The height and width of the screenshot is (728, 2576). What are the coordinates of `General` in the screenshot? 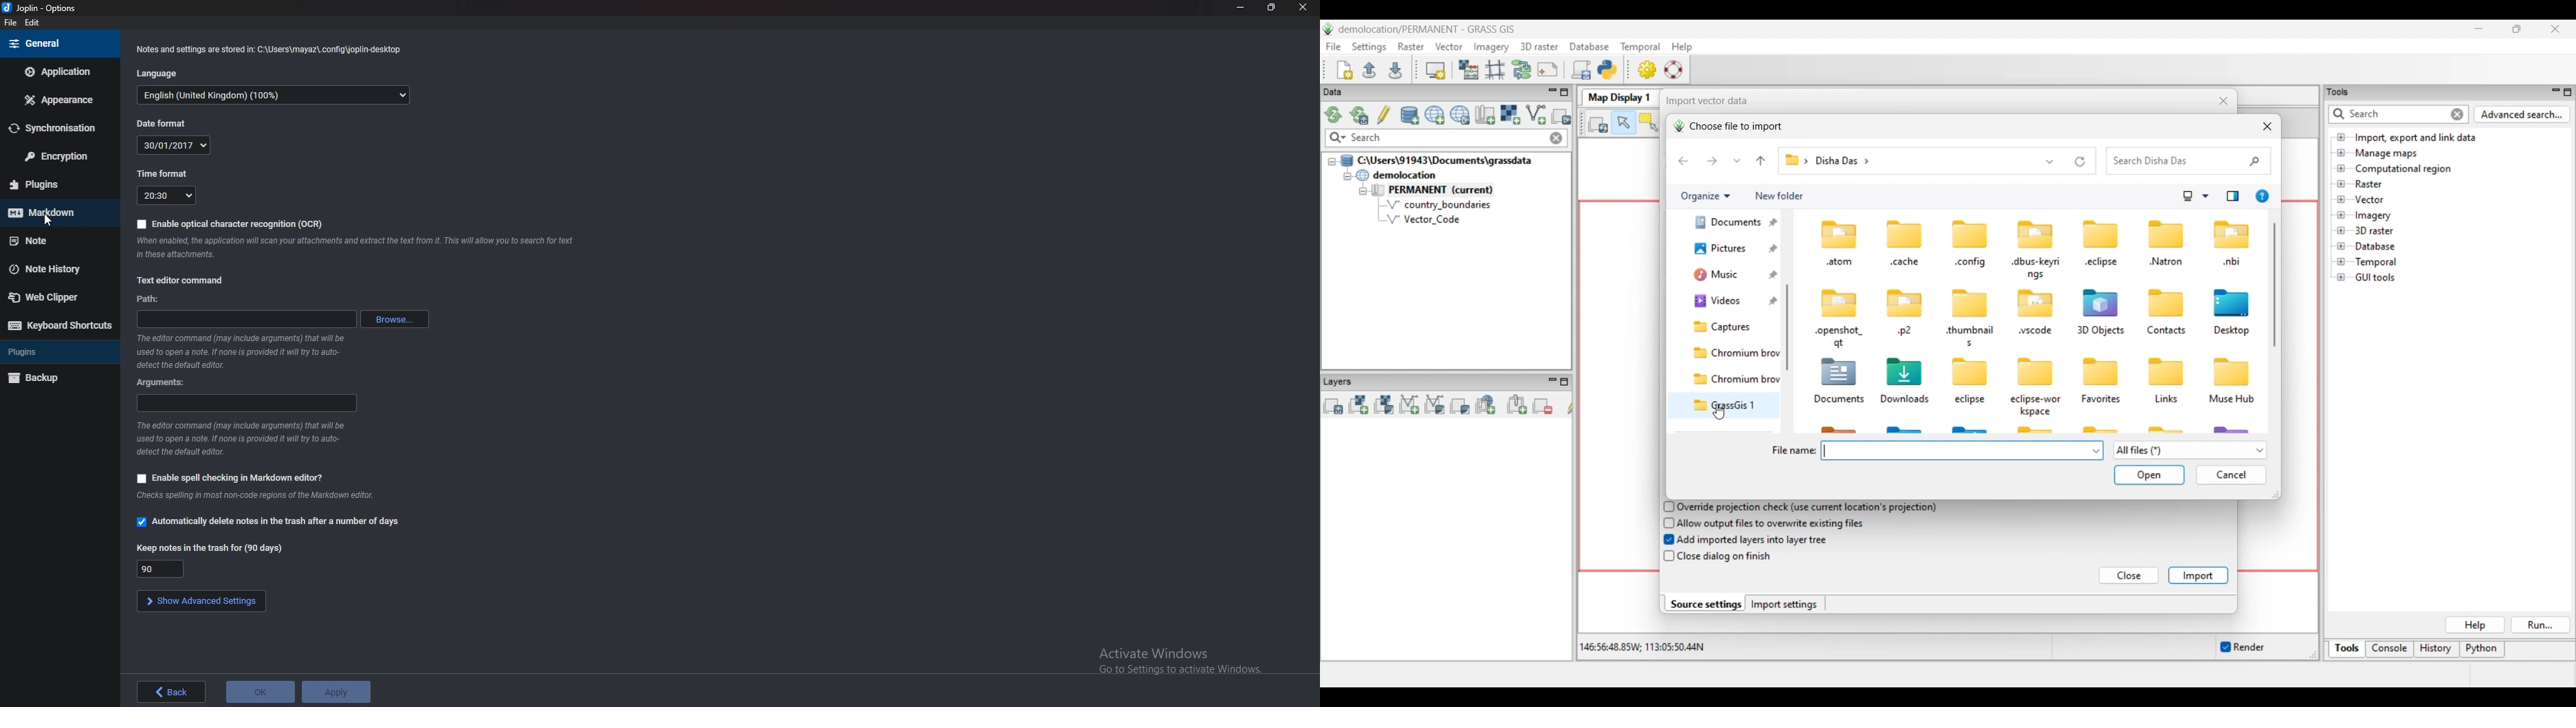 It's located at (54, 43).